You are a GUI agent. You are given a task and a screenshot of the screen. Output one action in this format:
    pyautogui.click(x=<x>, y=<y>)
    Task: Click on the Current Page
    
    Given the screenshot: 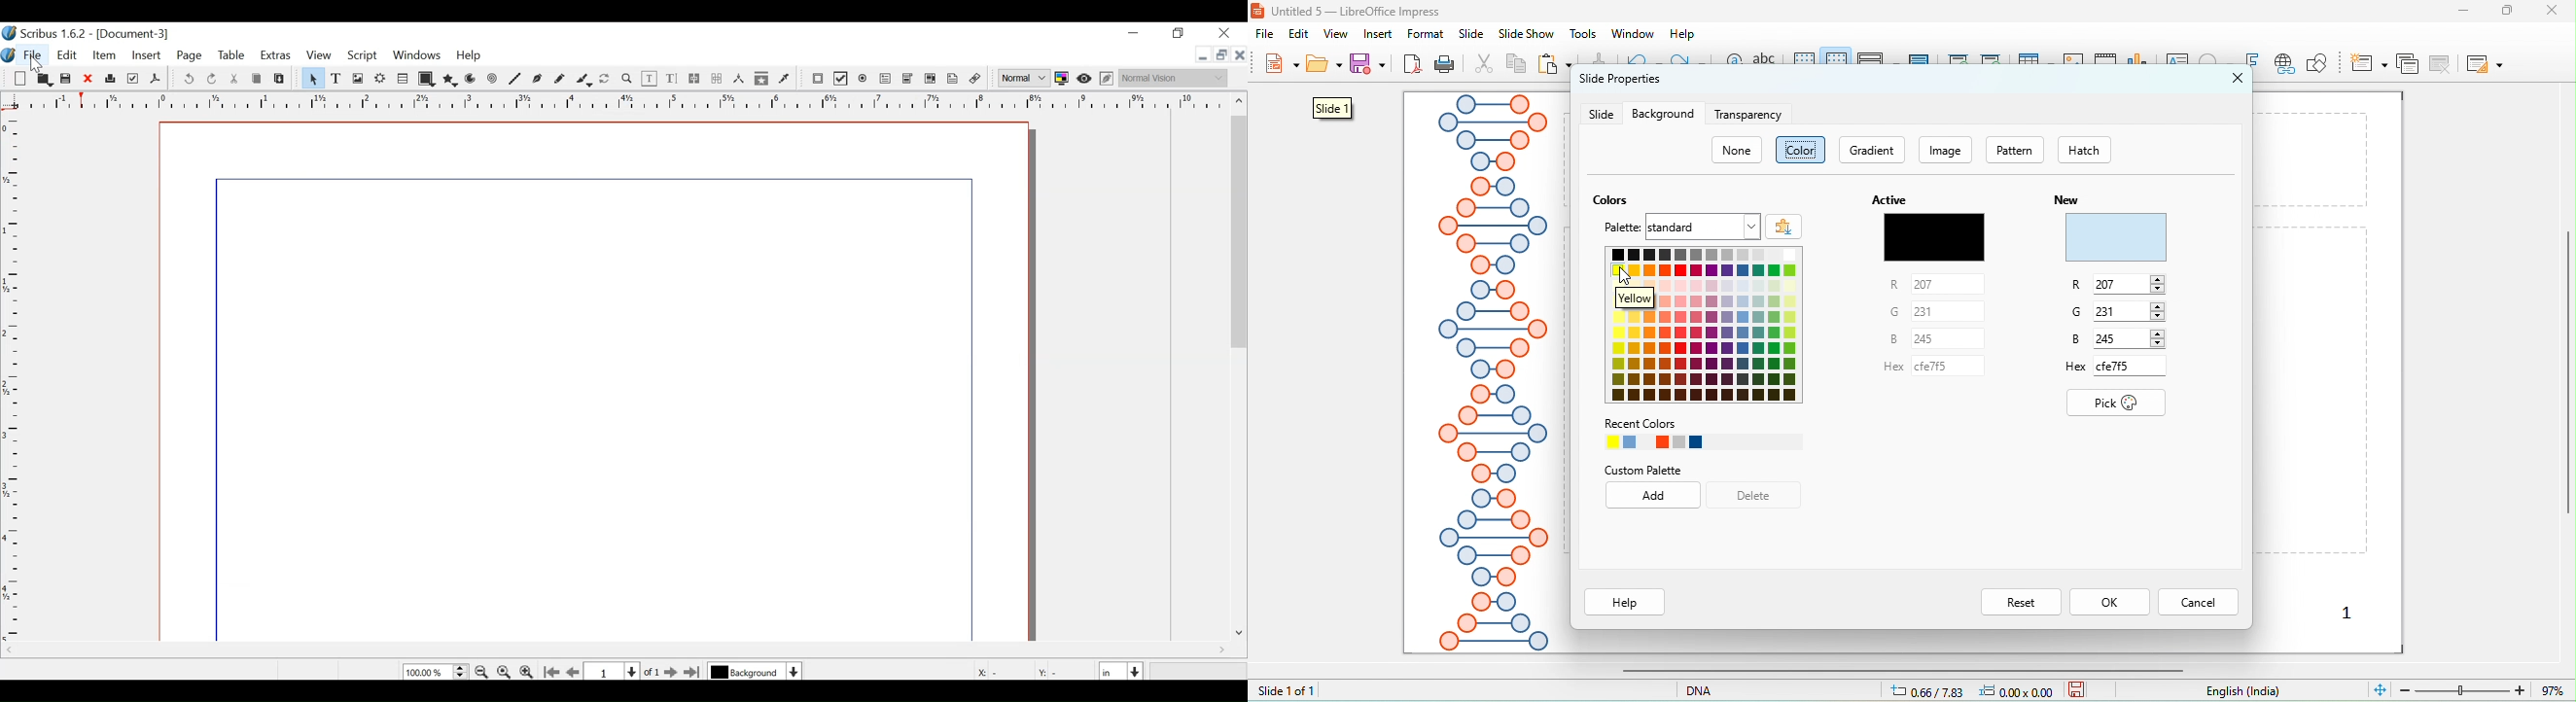 What is the action you would take?
    pyautogui.click(x=614, y=670)
    